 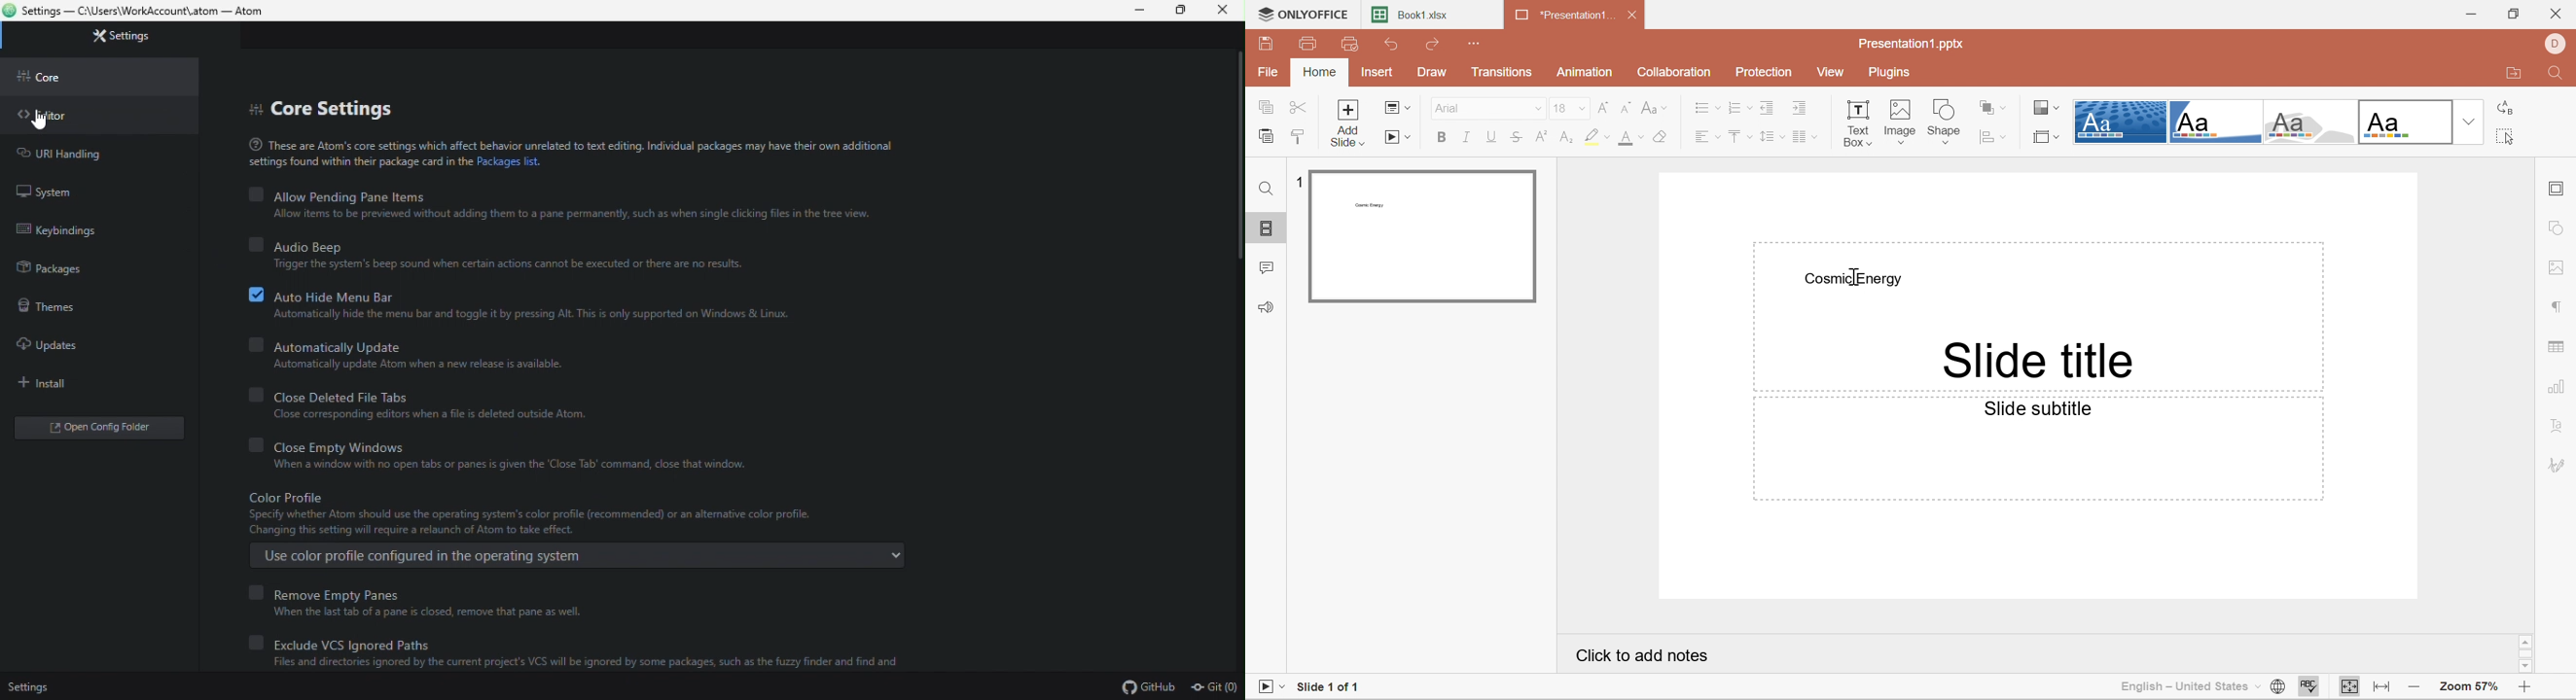 I want to click on ‘Trigger the system's beep sound when certain actions cannot be executed or there are no results., so click(x=516, y=264).